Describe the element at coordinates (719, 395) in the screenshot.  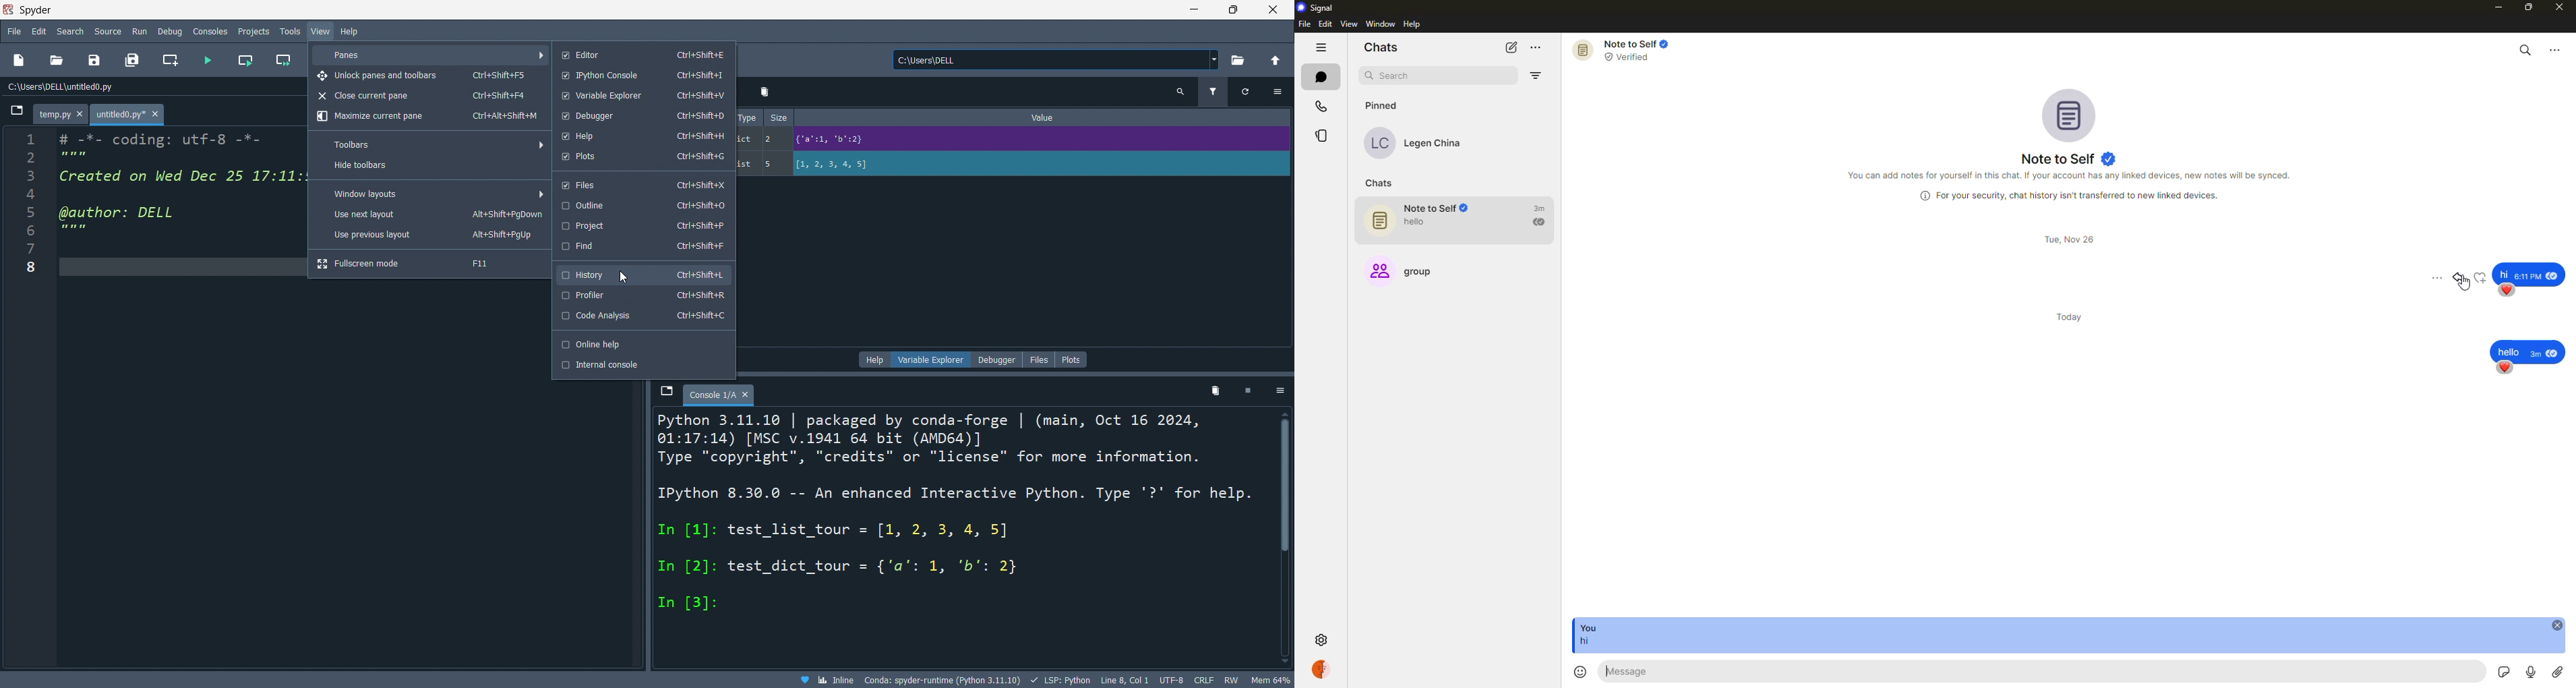
I see `tab` at that location.